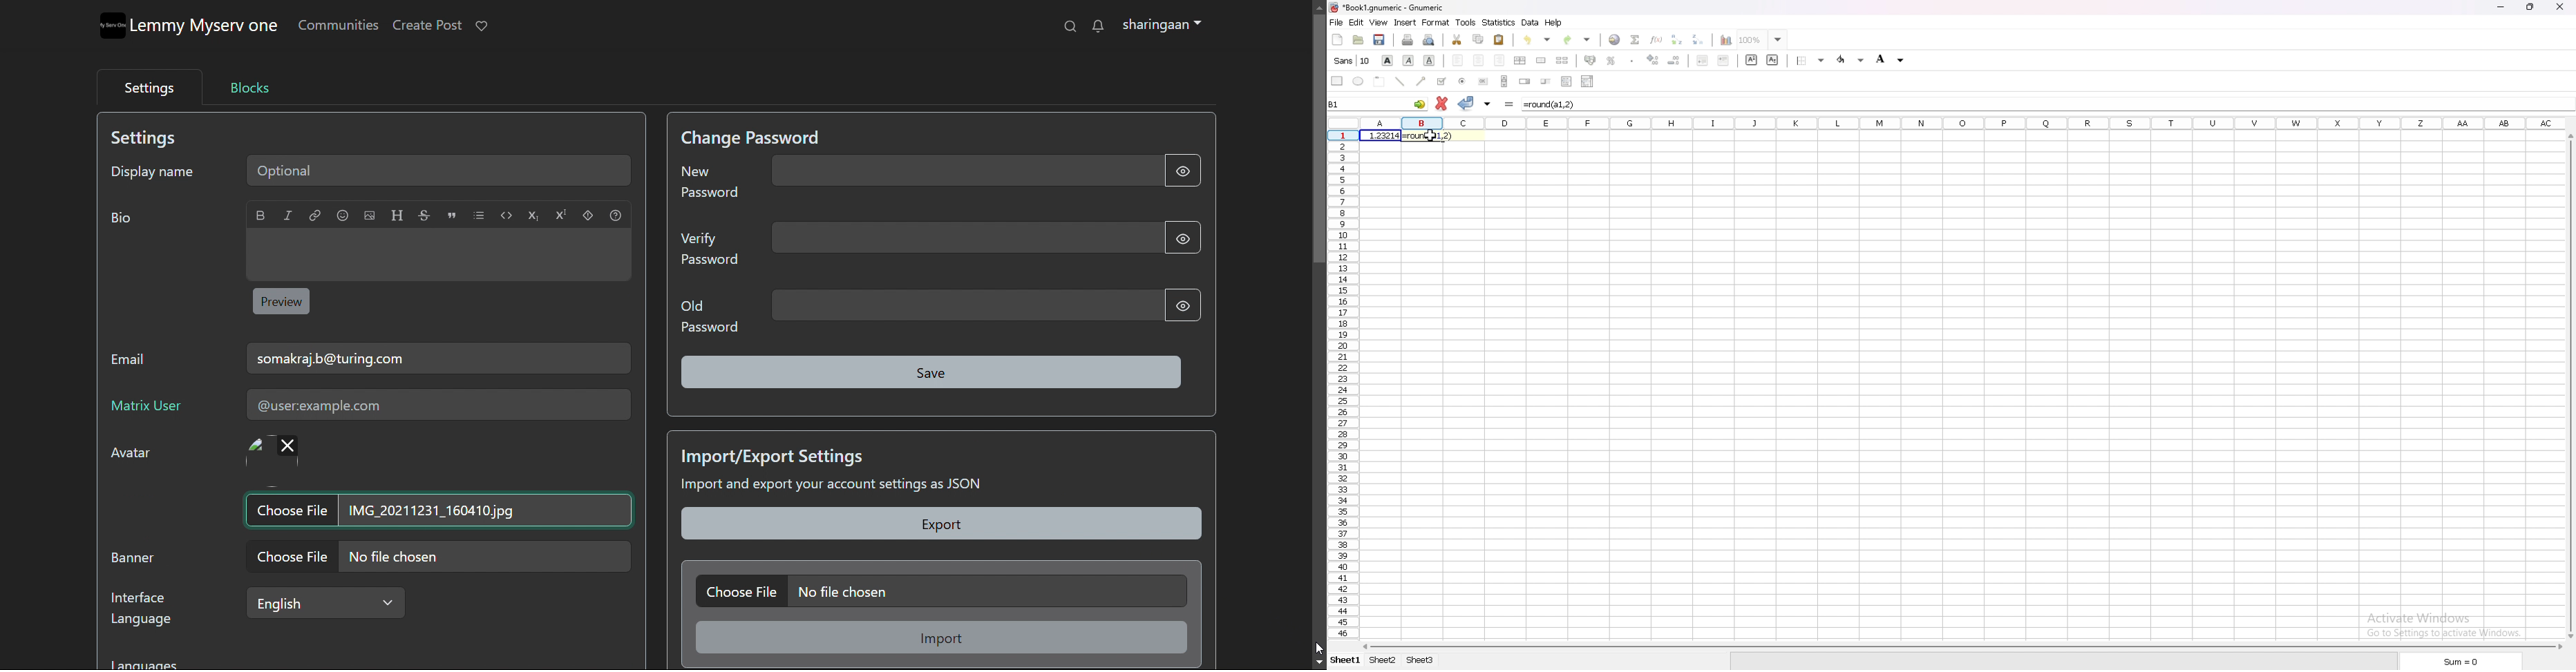 This screenshot has width=2576, height=672. I want to click on superscript, so click(1752, 60).